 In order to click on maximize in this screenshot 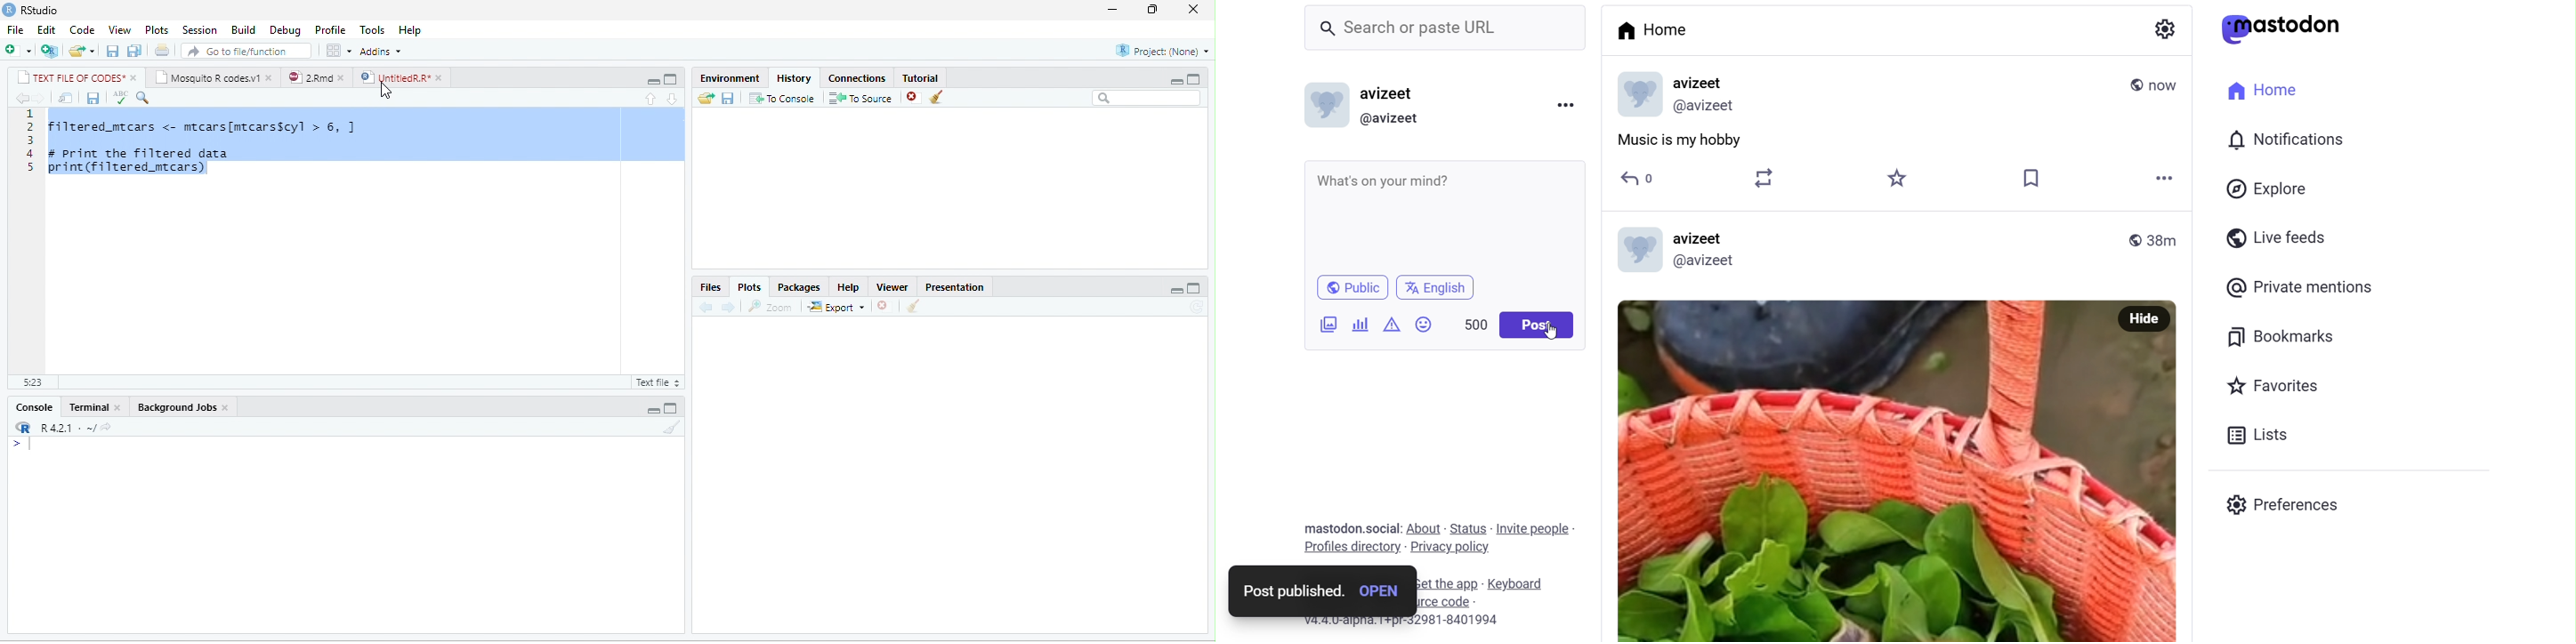, I will do `click(670, 409)`.